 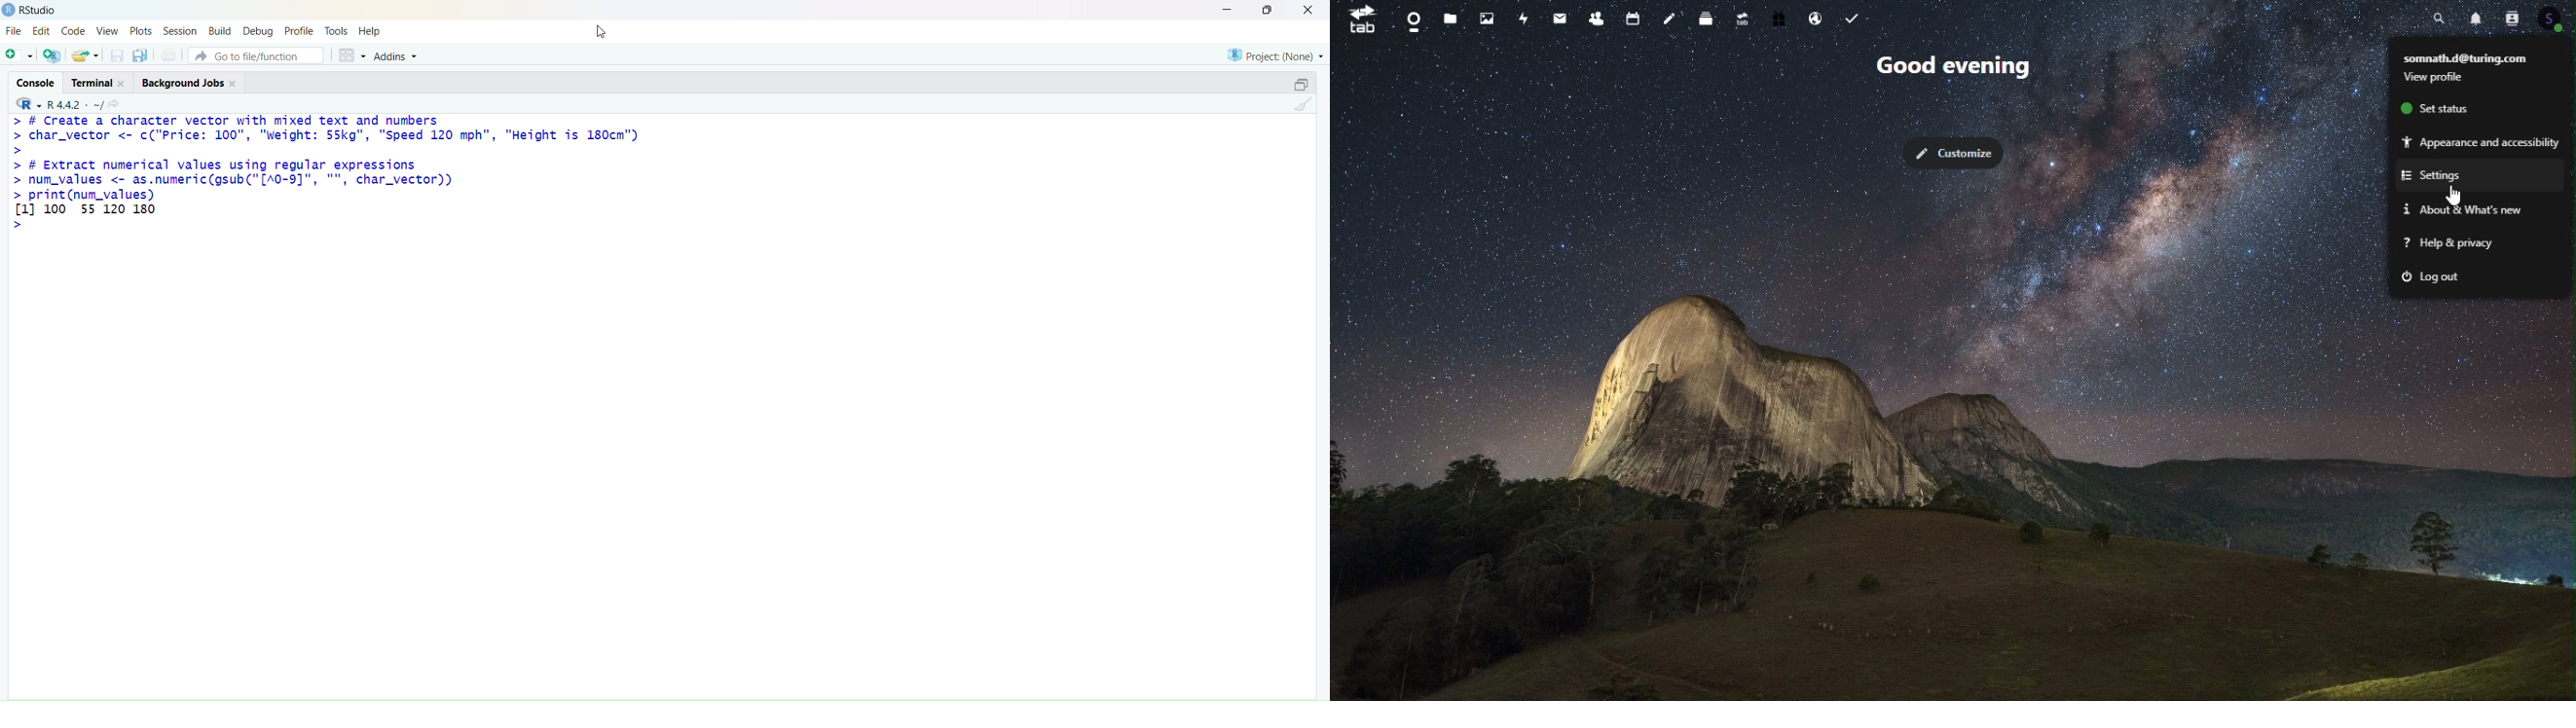 I want to click on photo, so click(x=1487, y=18).